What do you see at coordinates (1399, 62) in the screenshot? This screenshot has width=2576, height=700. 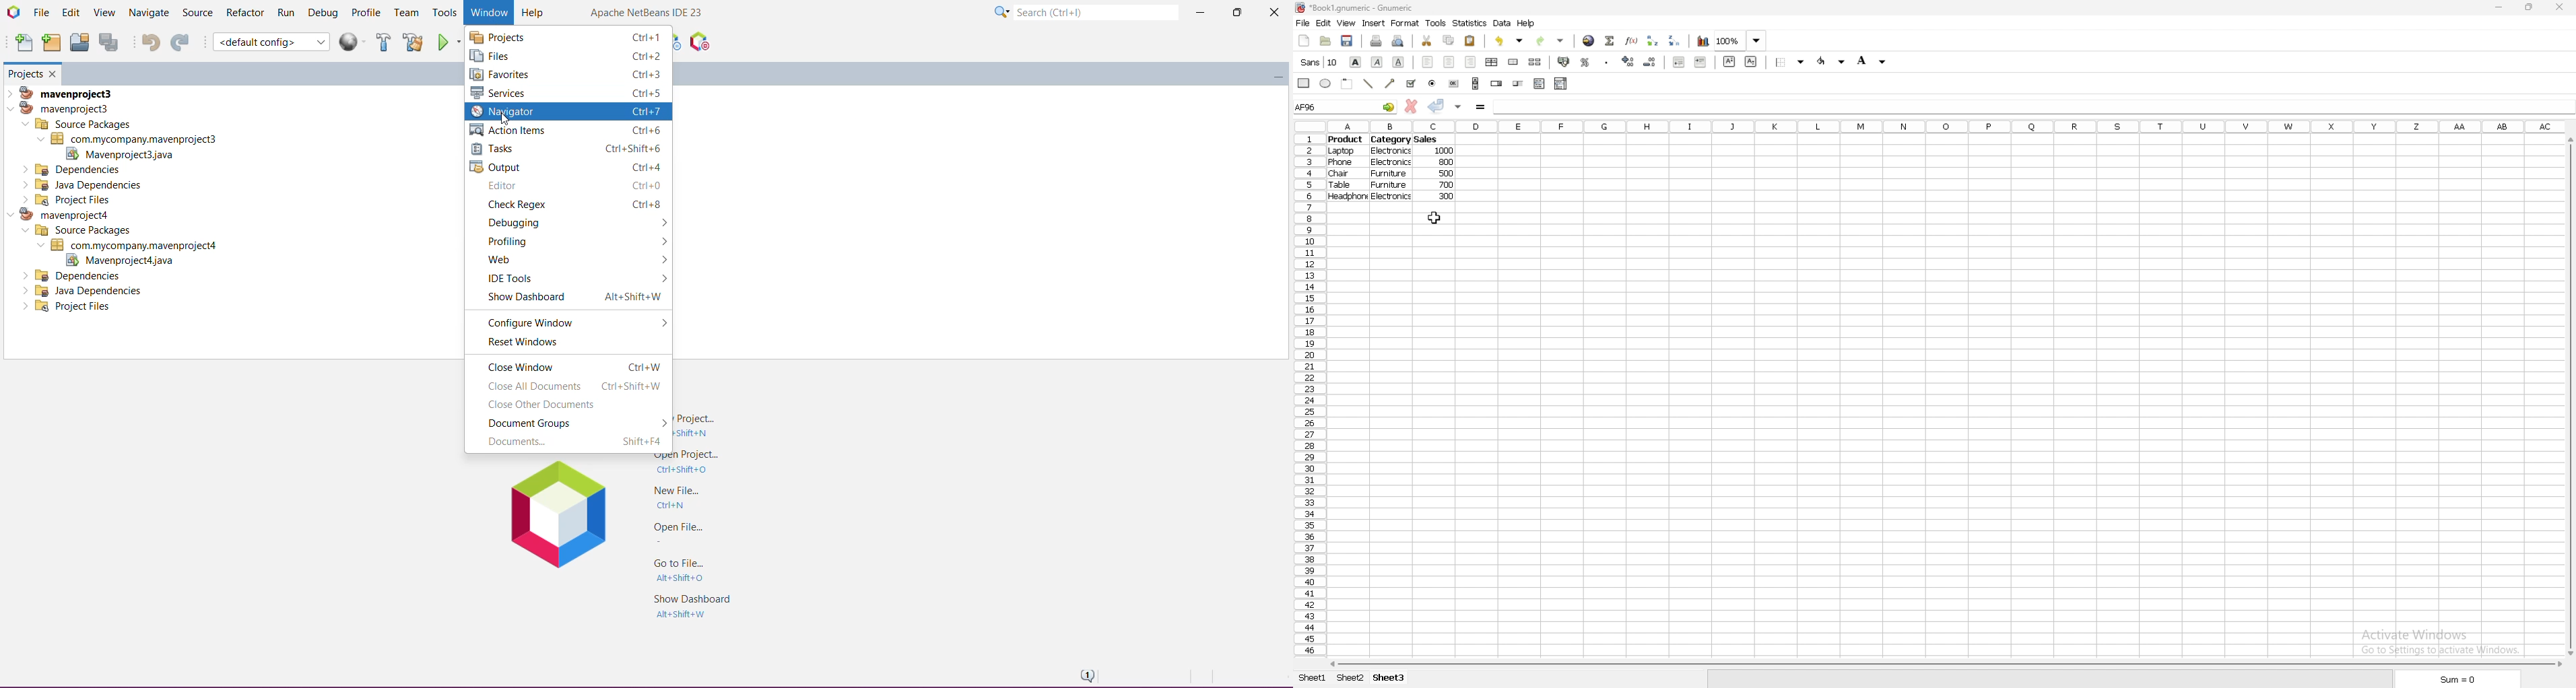 I see `underline` at bounding box center [1399, 62].